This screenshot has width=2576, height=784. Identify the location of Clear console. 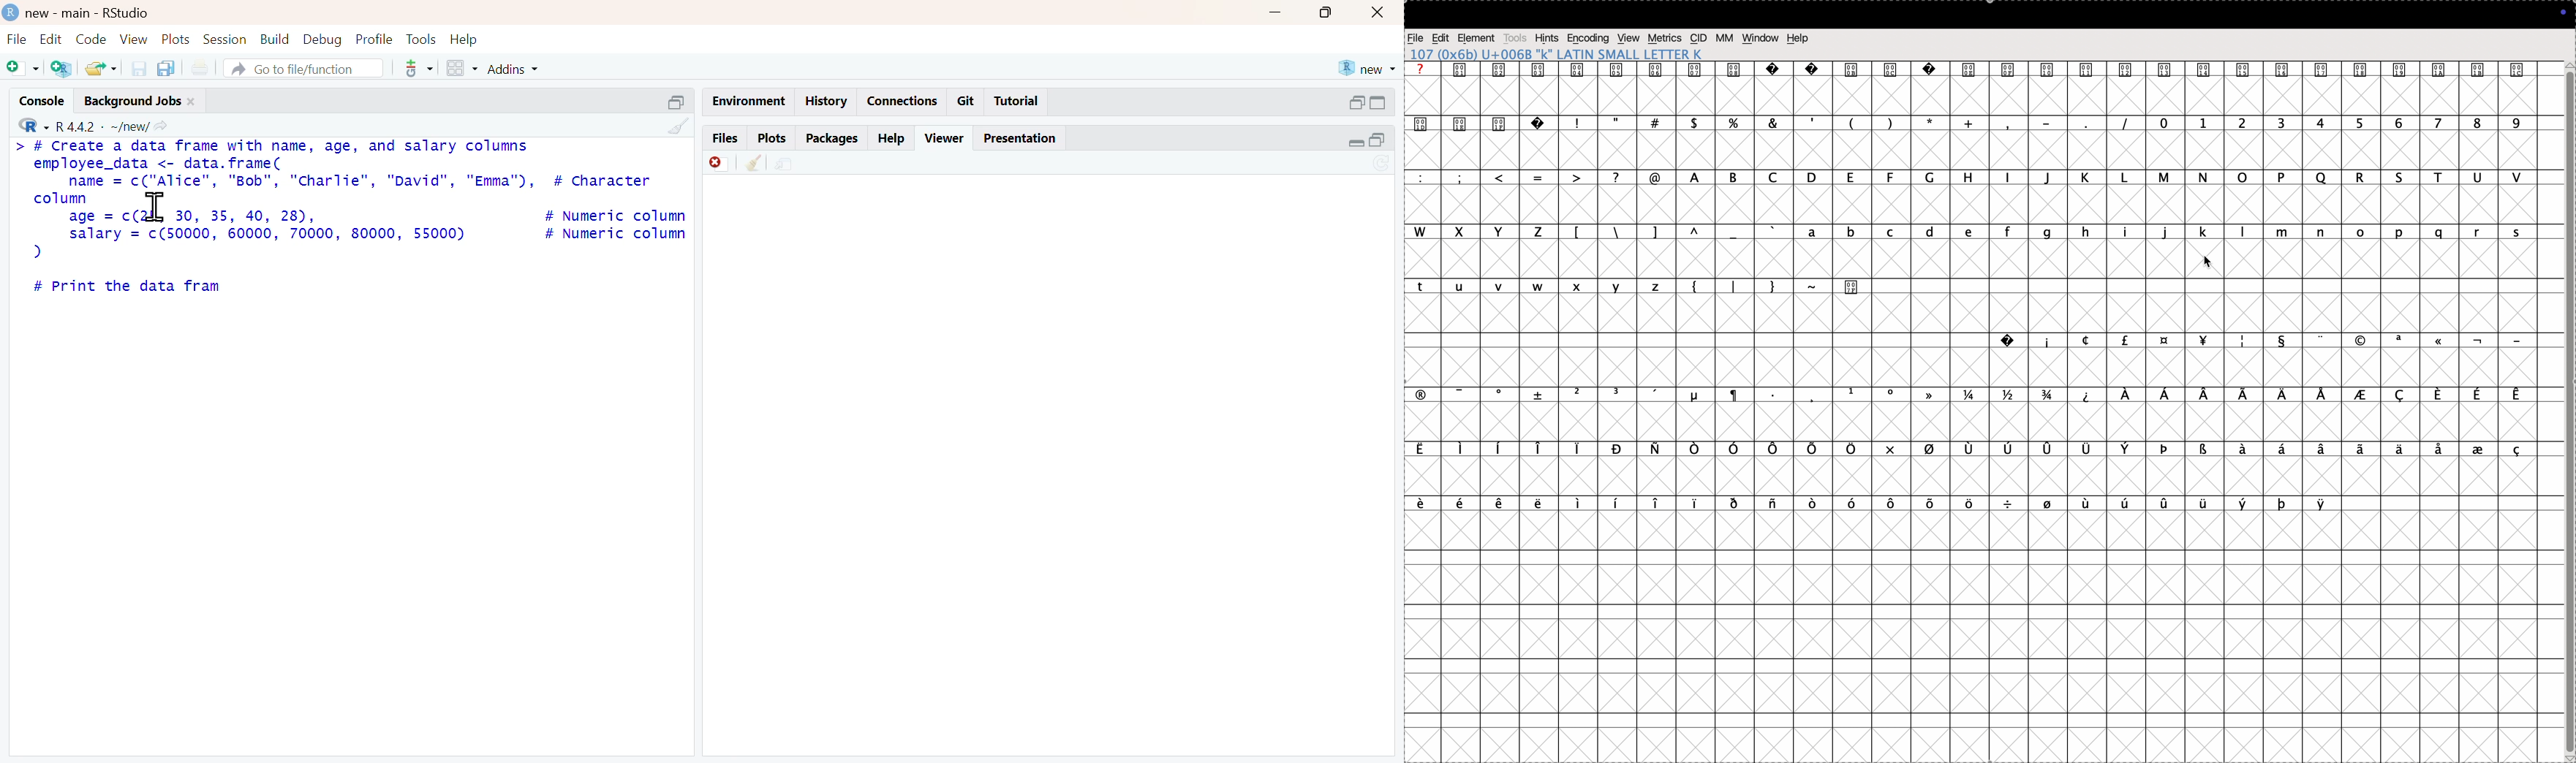
(673, 125).